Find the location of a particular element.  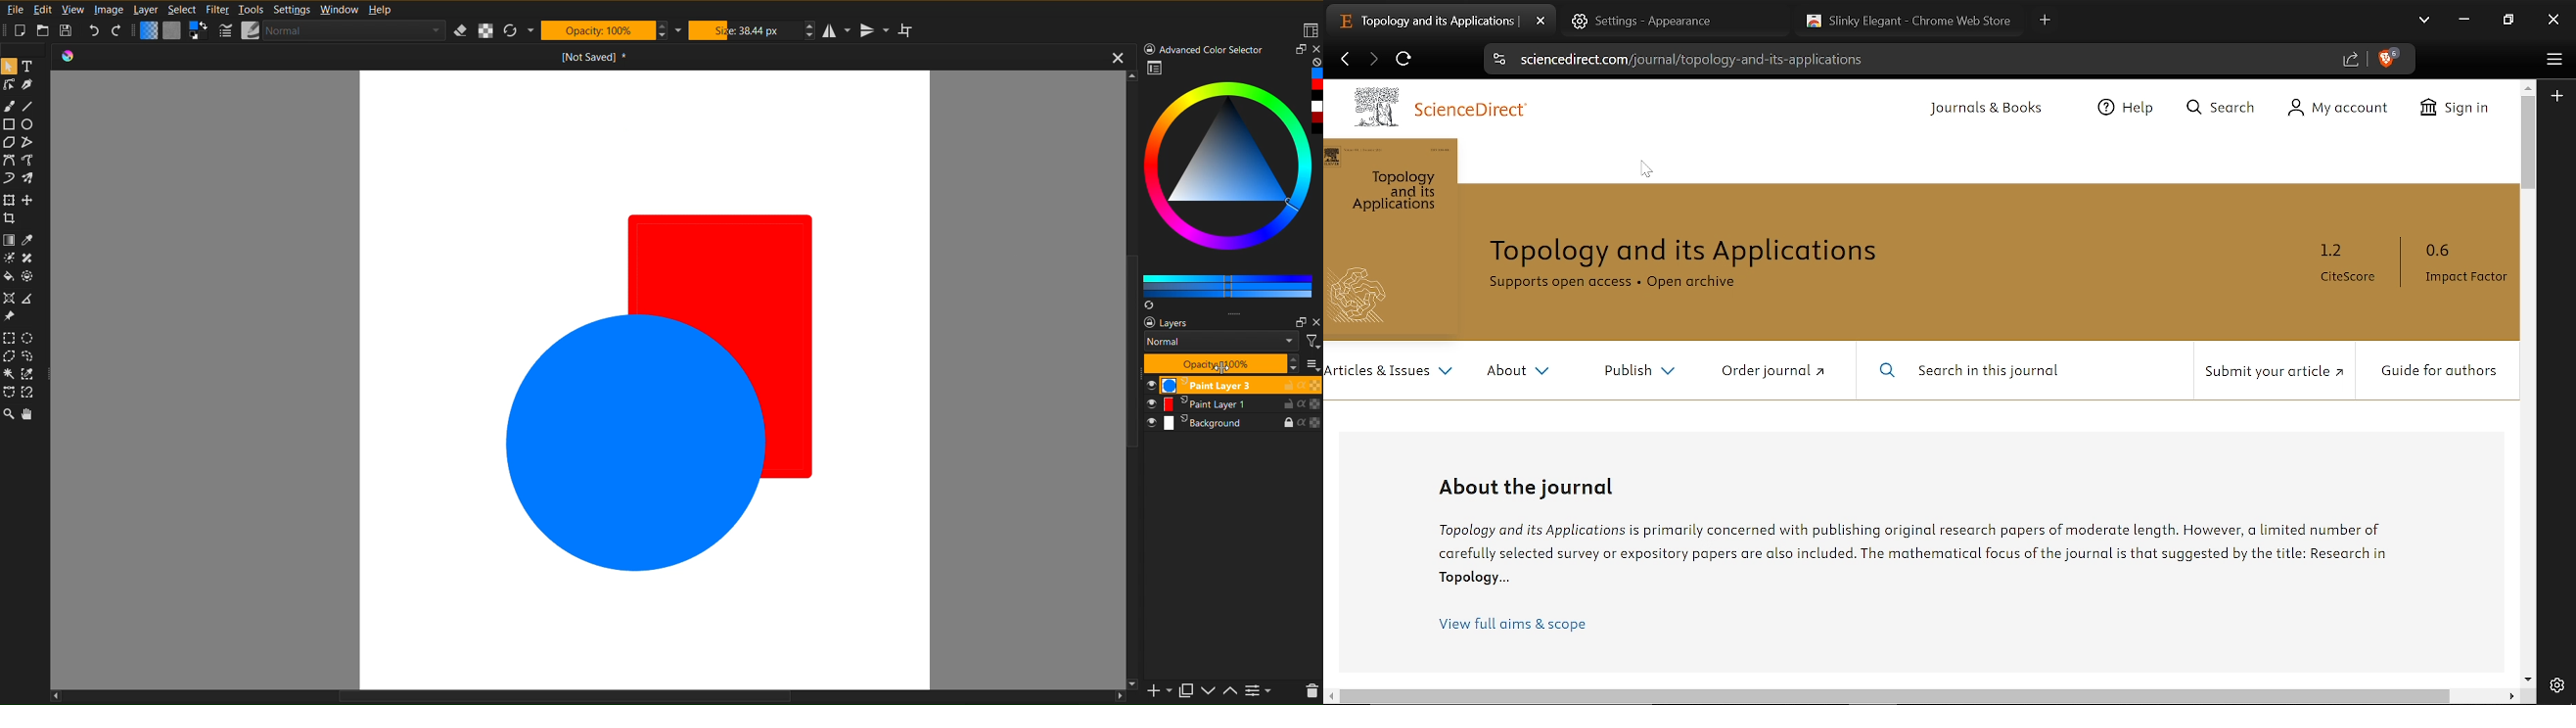

Advanced Color Selector is located at coordinates (1203, 48).